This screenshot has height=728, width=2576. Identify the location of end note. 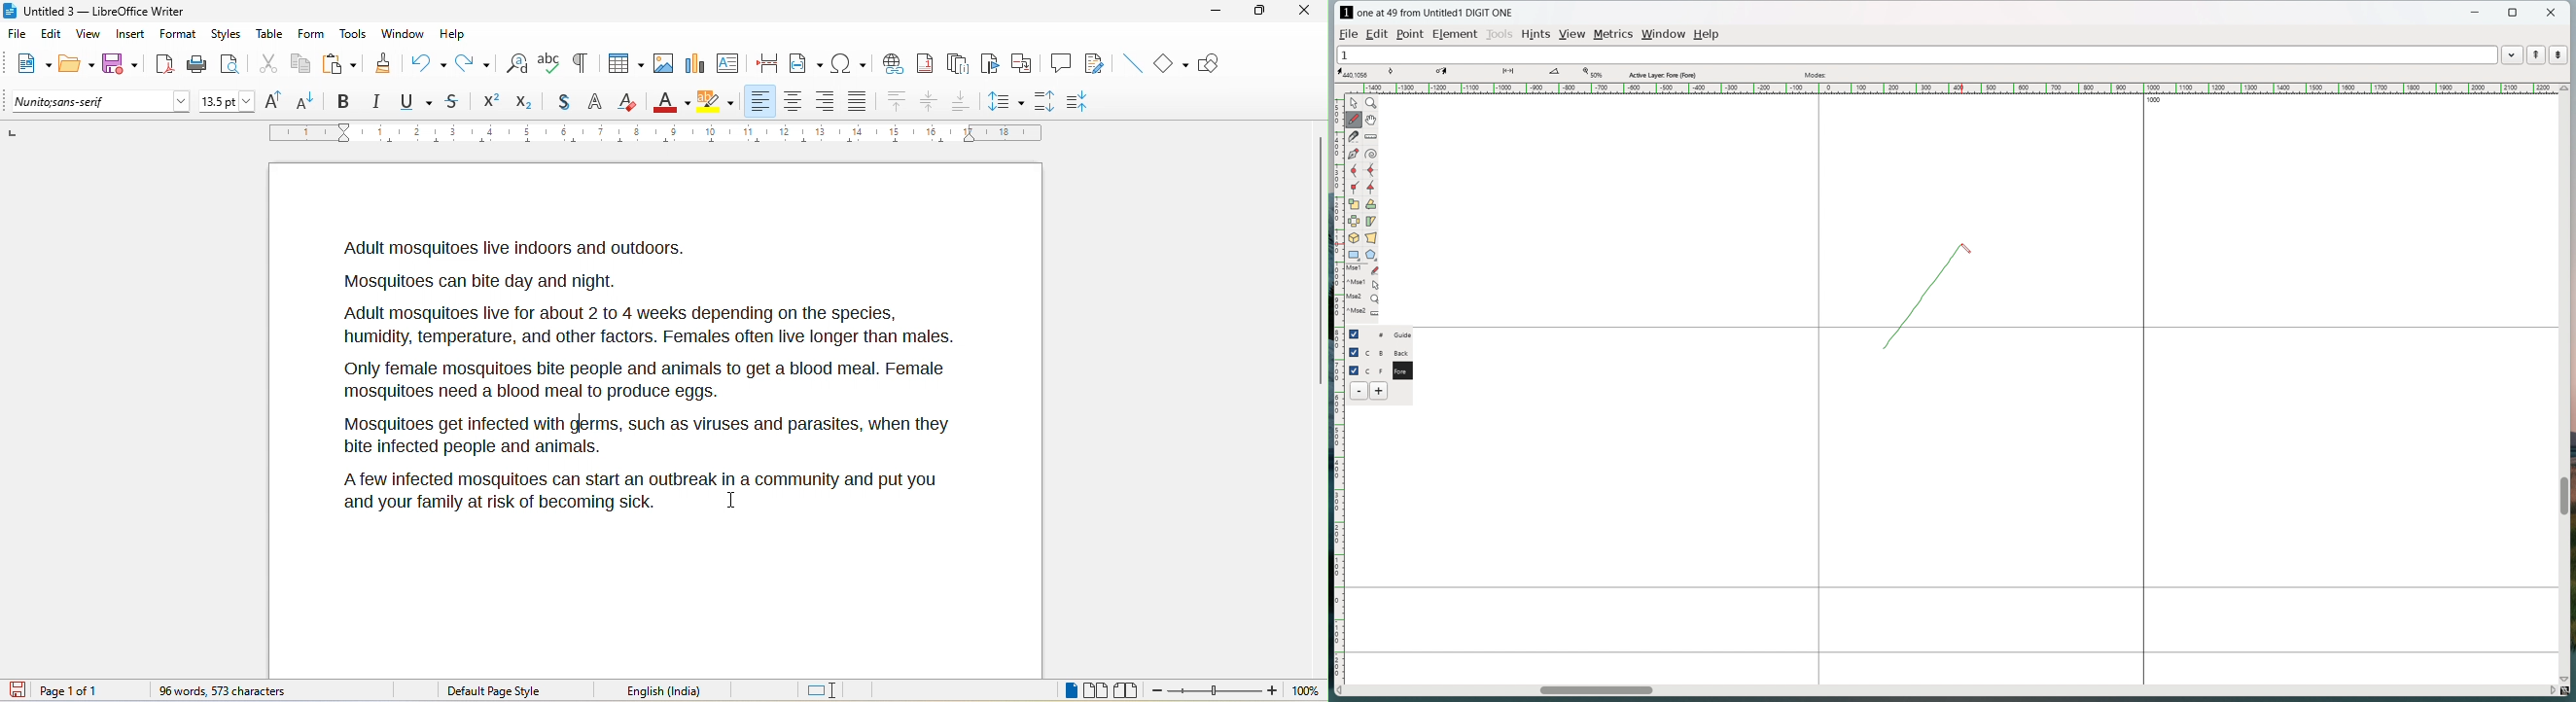
(957, 63).